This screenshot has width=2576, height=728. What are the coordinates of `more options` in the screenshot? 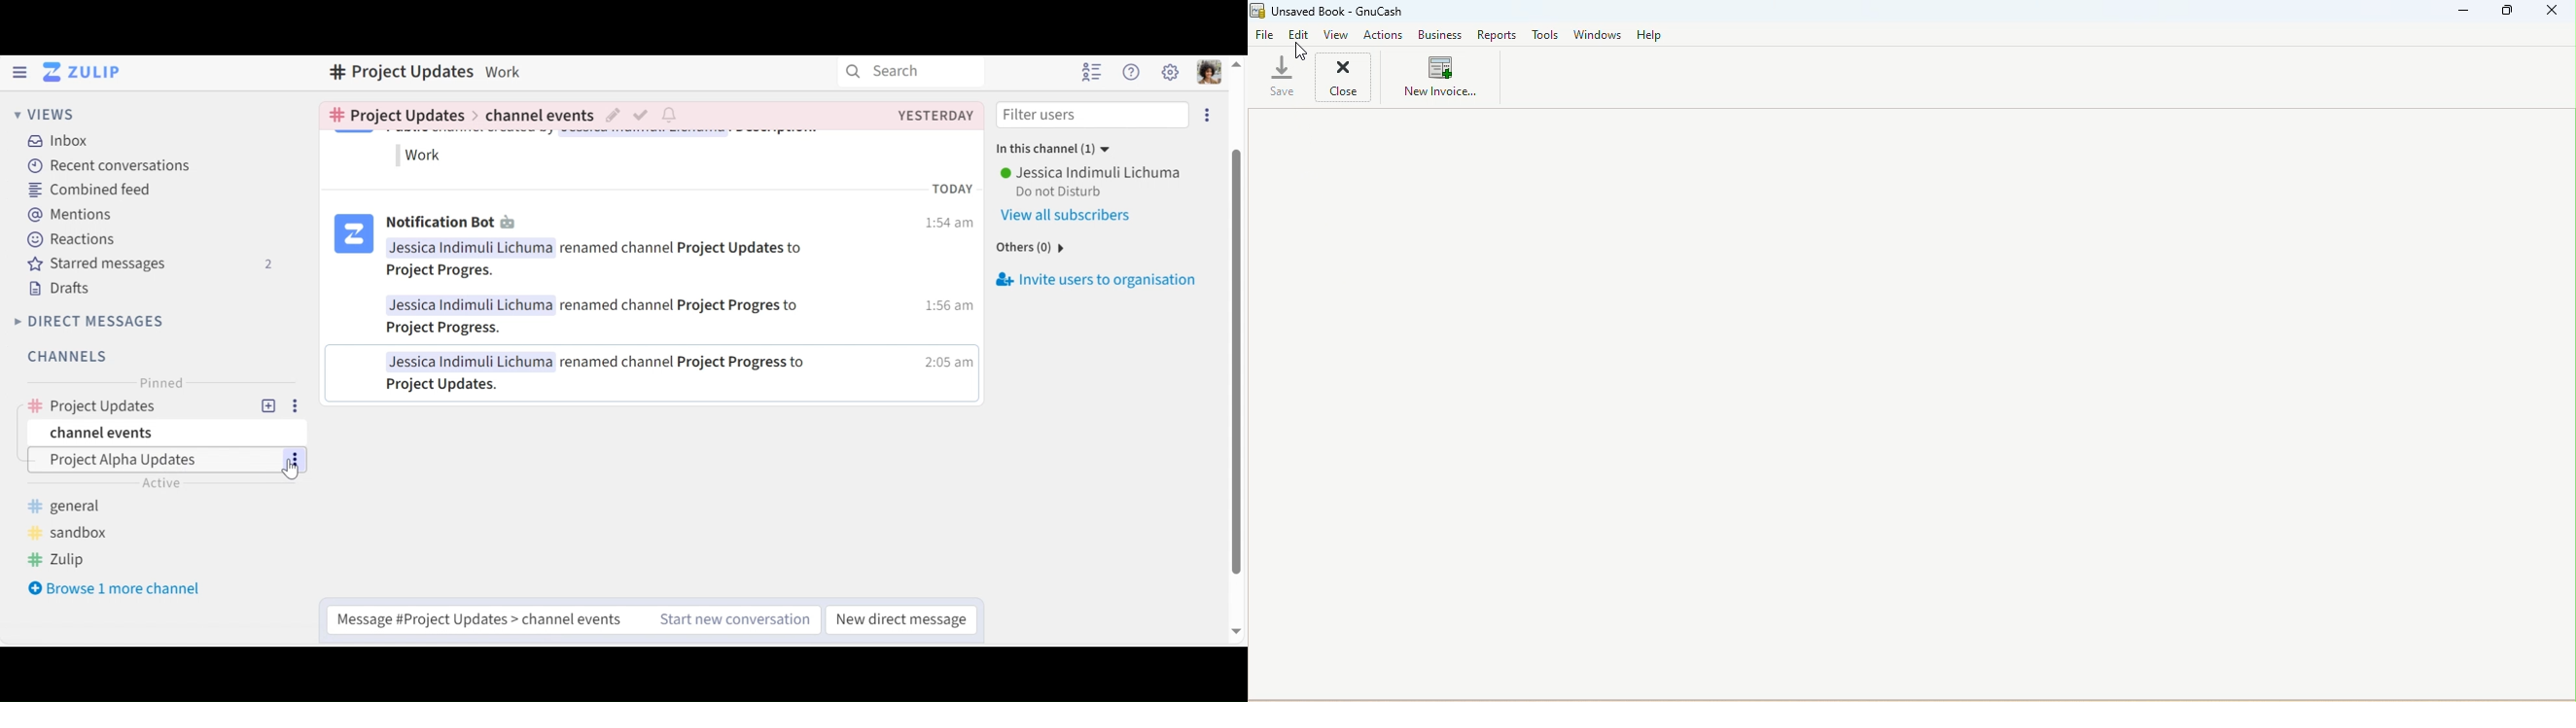 It's located at (298, 460).